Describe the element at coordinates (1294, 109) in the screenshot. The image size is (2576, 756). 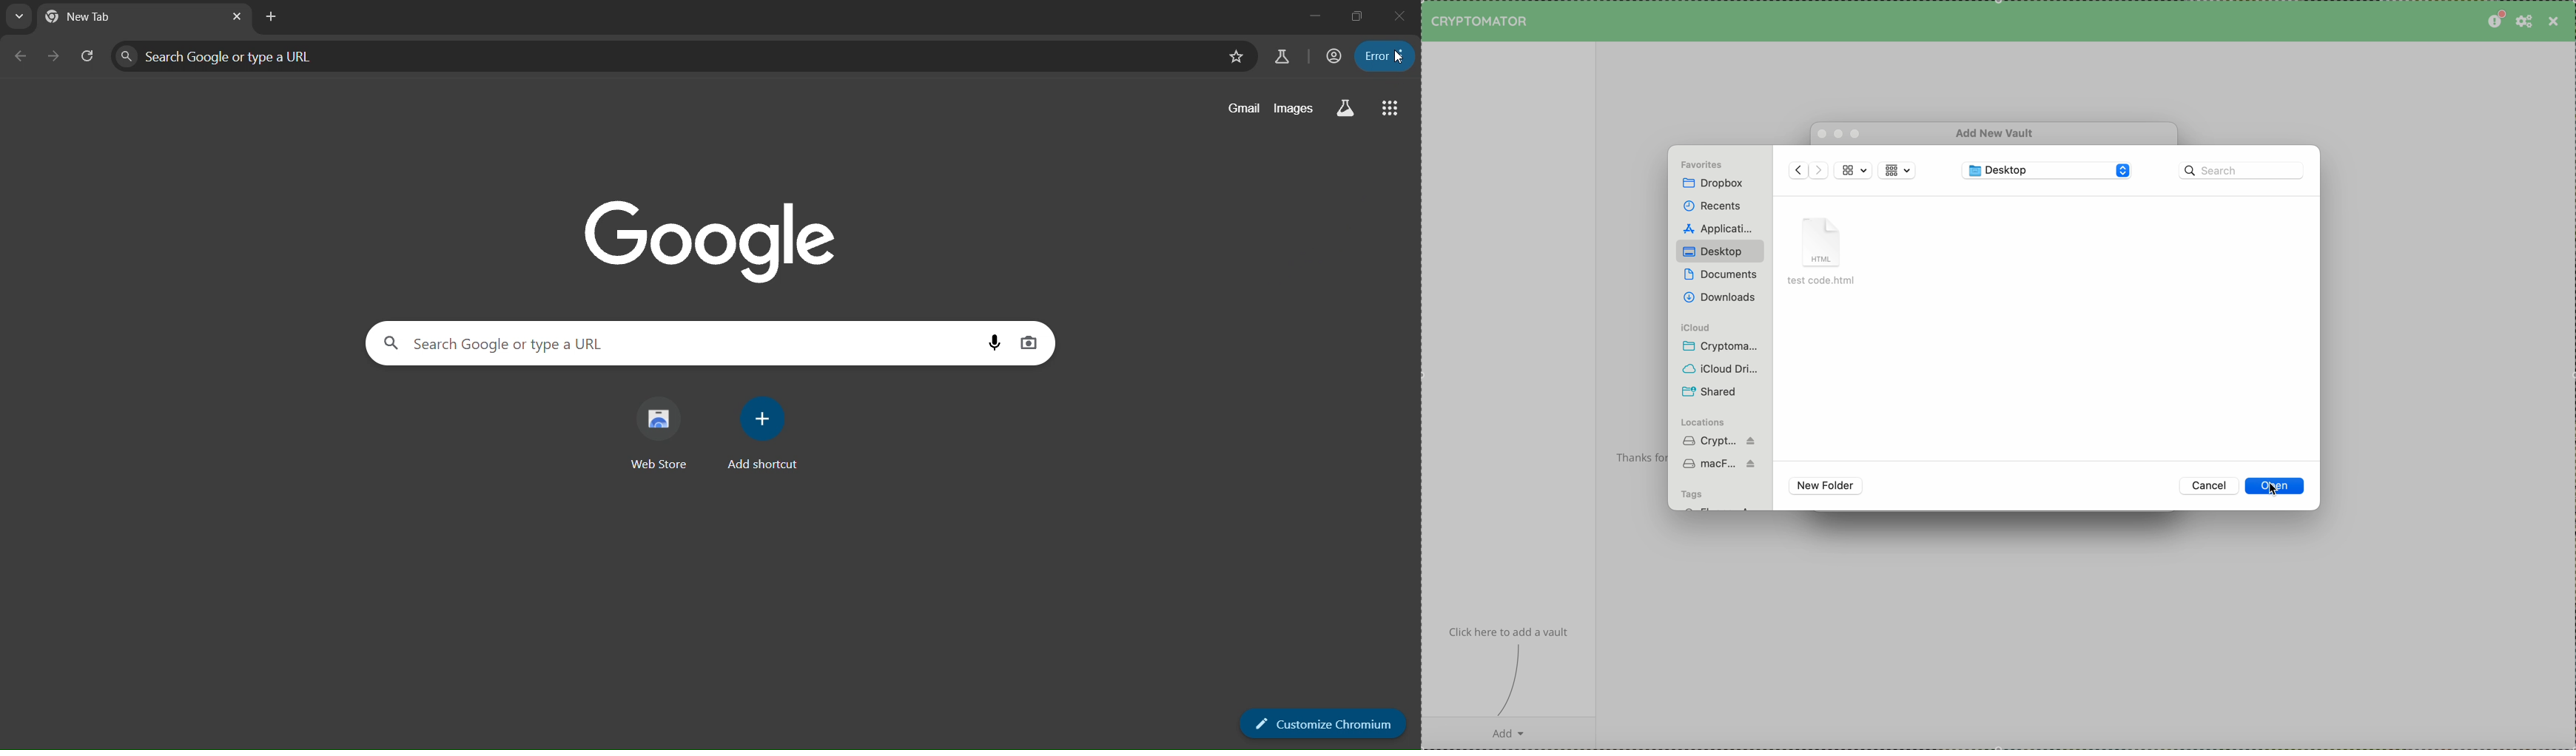
I see `images` at that location.